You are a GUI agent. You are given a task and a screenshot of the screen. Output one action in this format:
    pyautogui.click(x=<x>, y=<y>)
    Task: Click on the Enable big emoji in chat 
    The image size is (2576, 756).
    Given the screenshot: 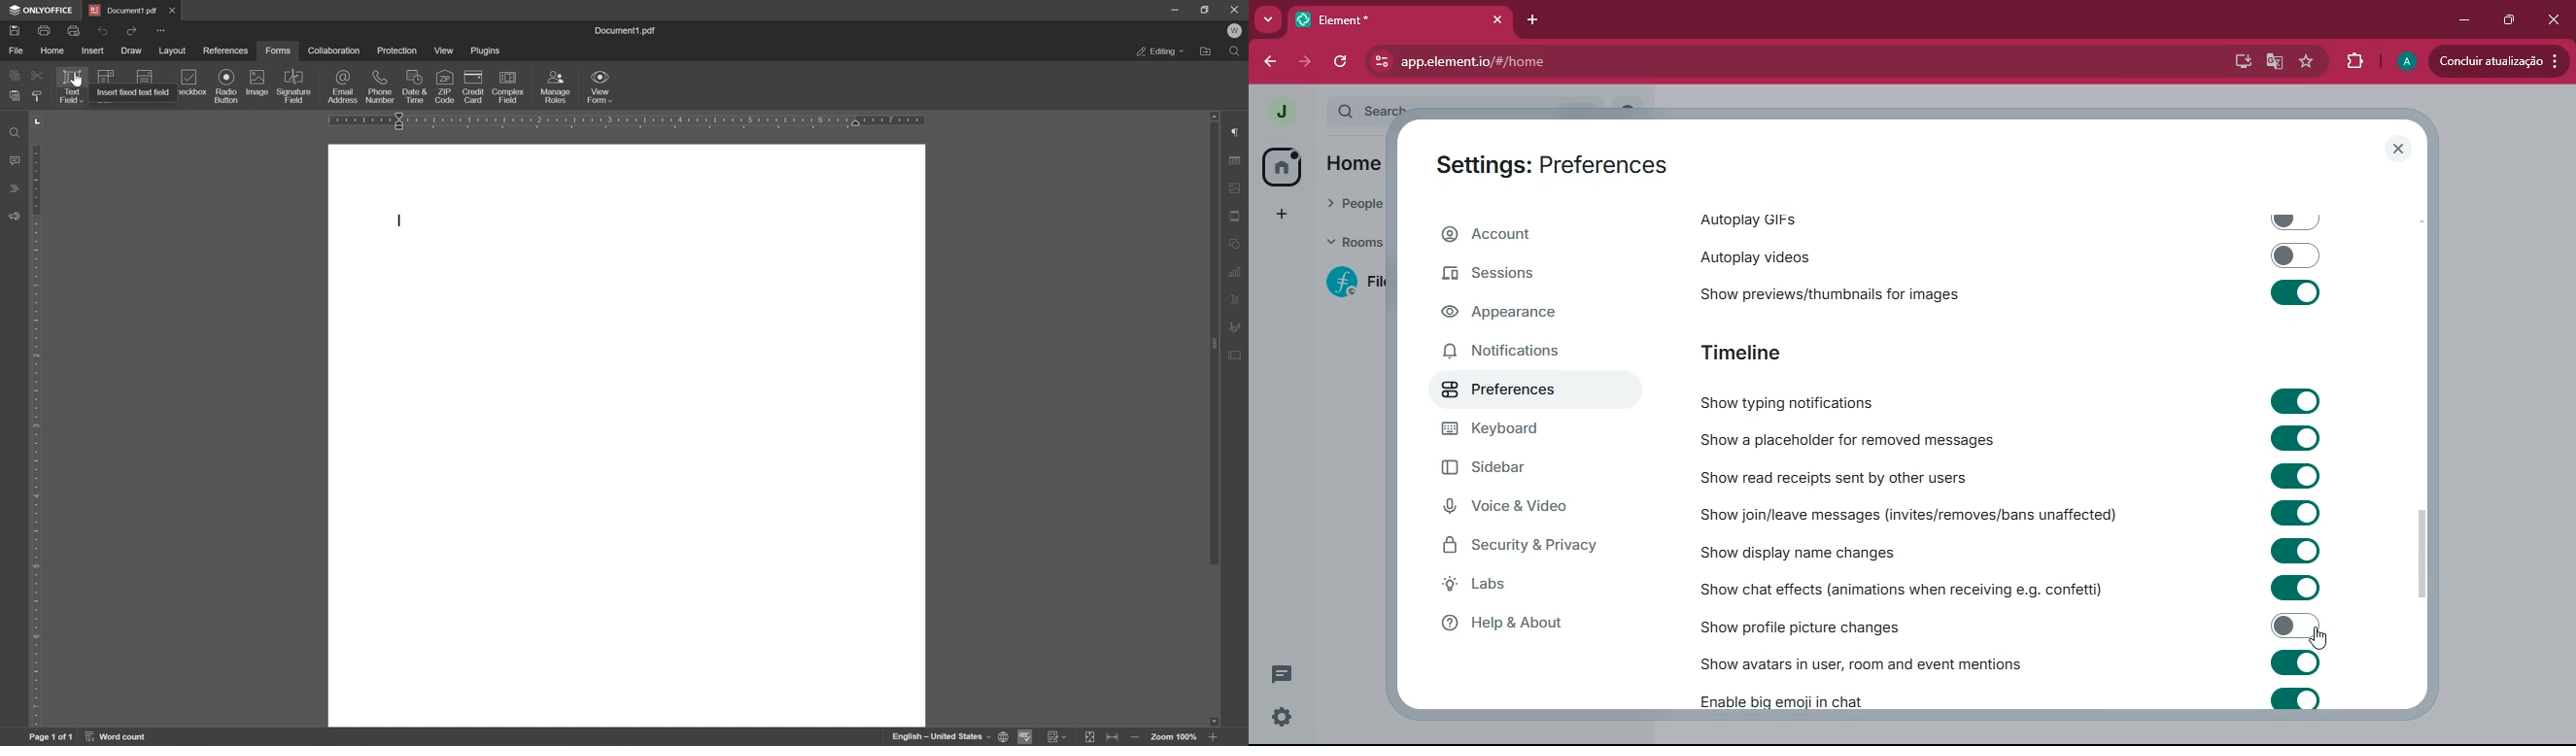 What is the action you would take?
    pyautogui.click(x=2012, y=701)
    